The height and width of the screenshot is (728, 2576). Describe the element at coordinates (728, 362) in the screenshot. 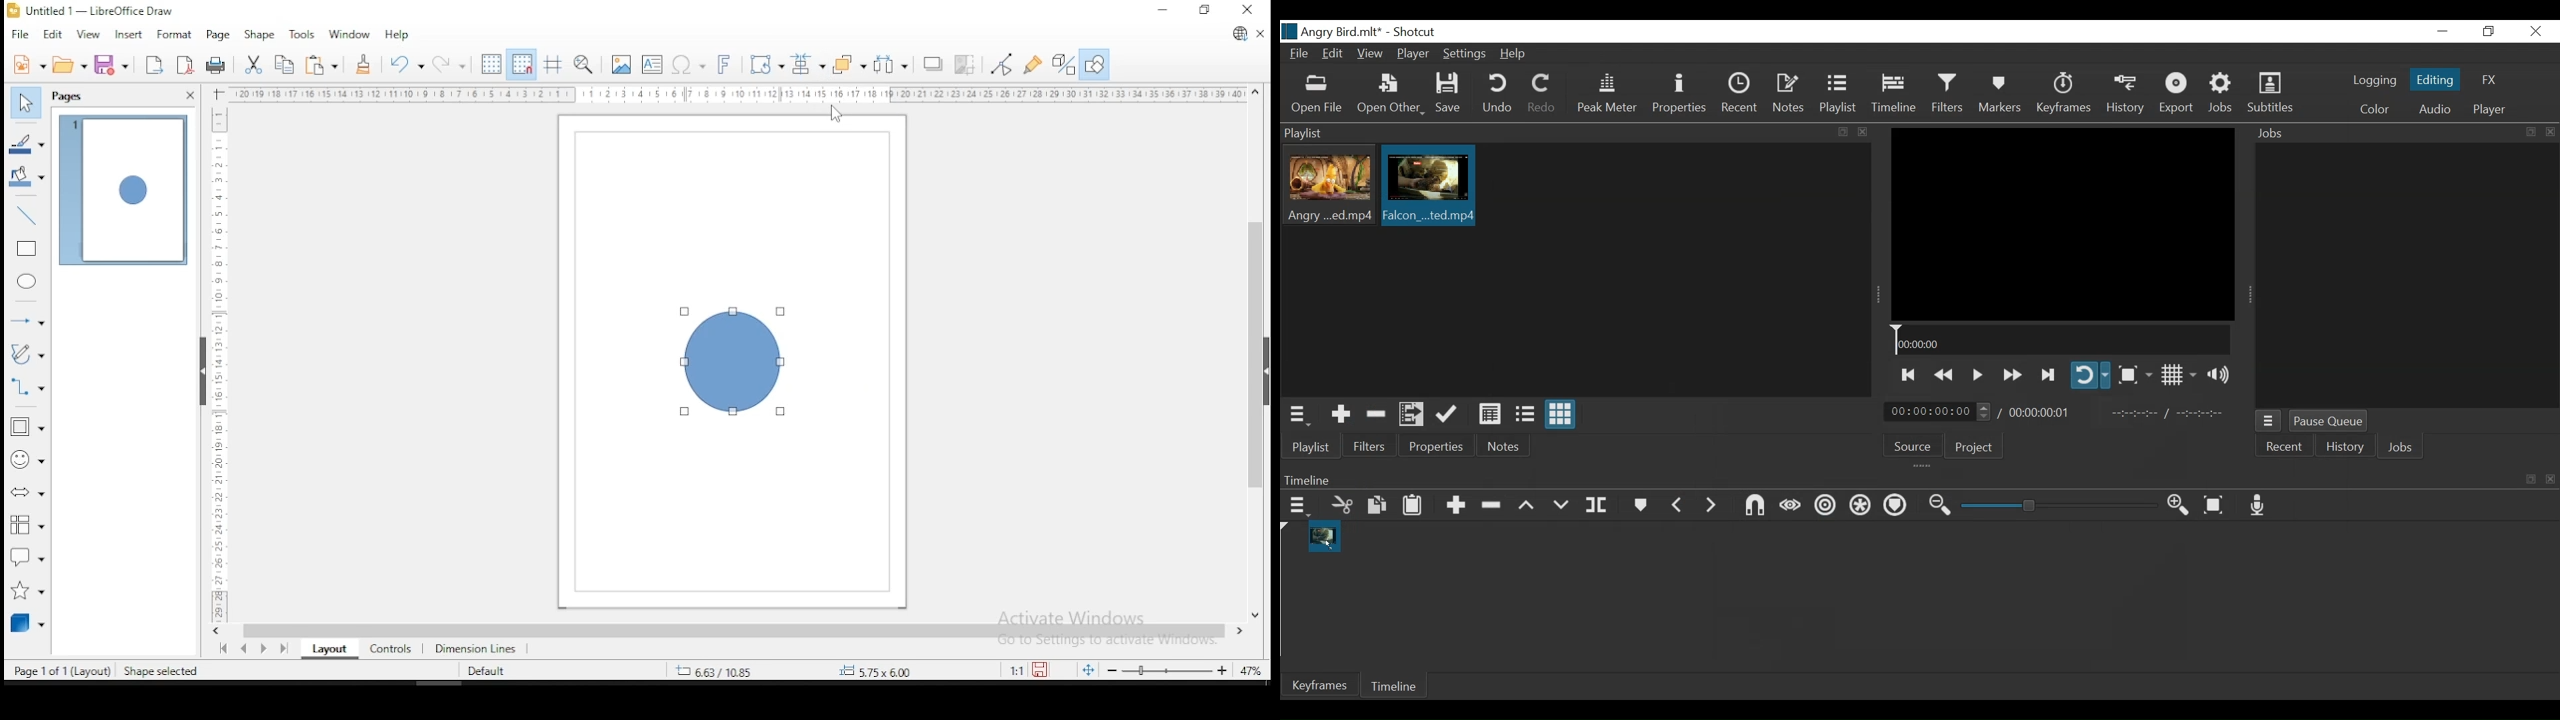

I see `shape` at that location.